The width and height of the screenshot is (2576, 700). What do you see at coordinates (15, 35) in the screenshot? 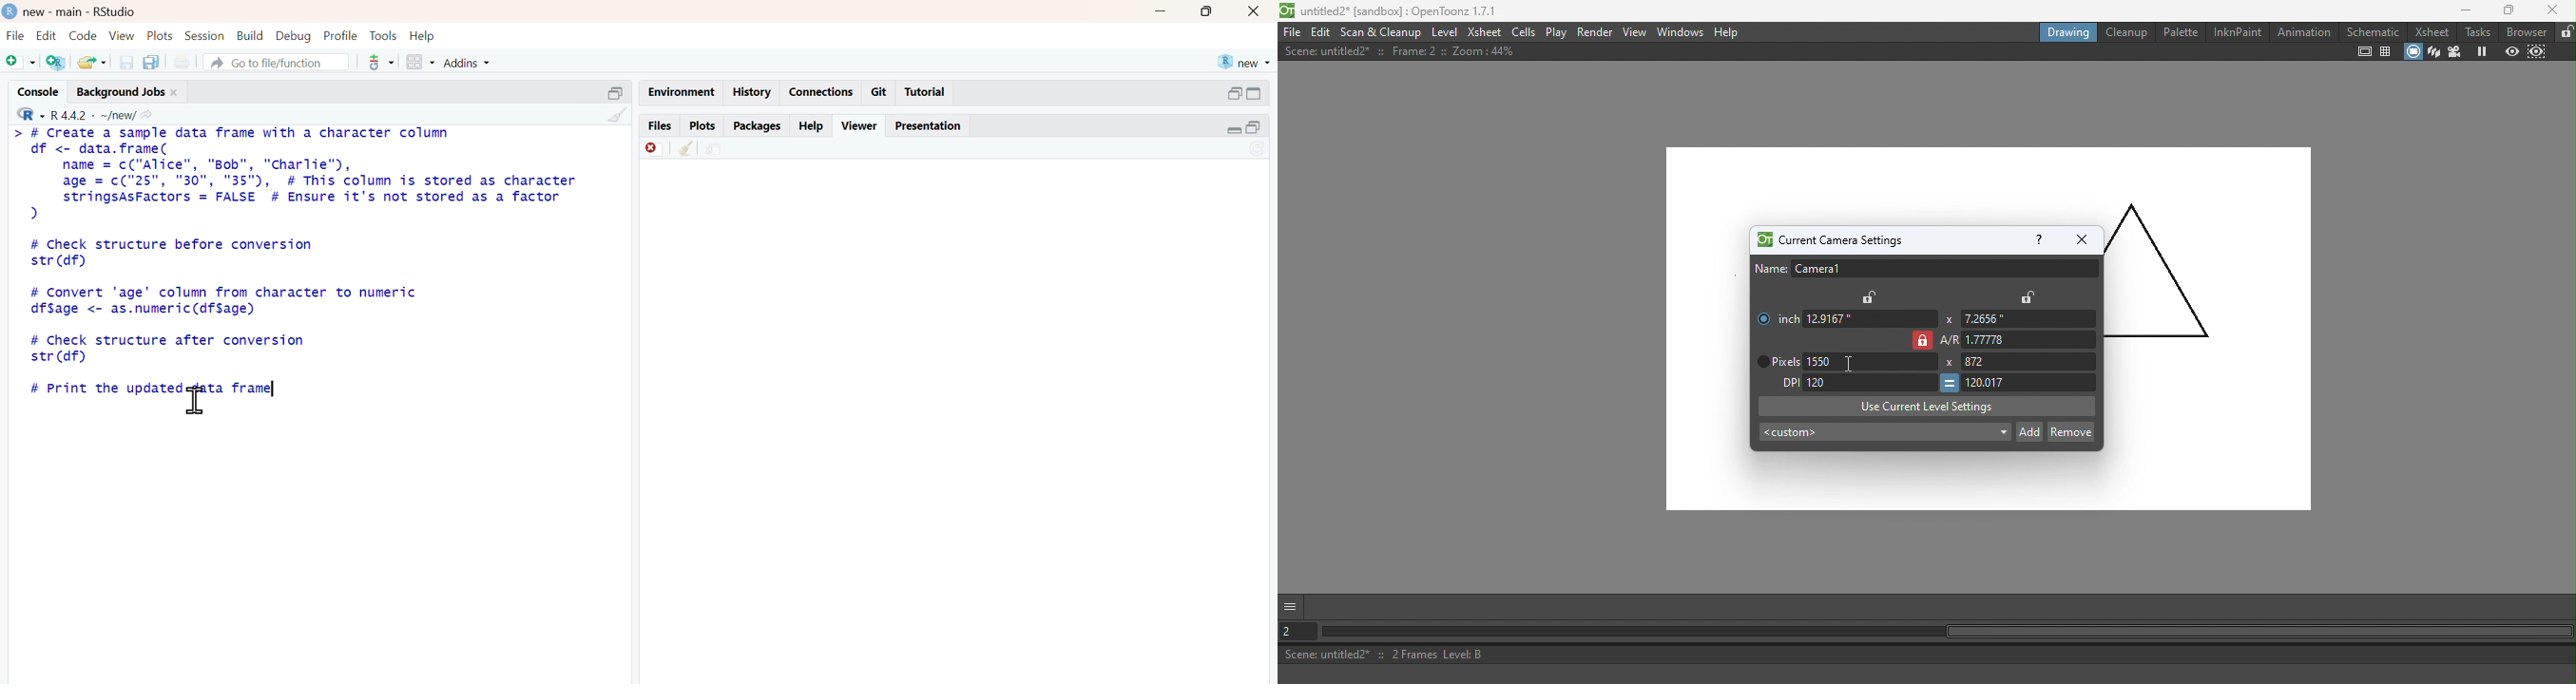
I see `file` at bounding box center [15, 35].